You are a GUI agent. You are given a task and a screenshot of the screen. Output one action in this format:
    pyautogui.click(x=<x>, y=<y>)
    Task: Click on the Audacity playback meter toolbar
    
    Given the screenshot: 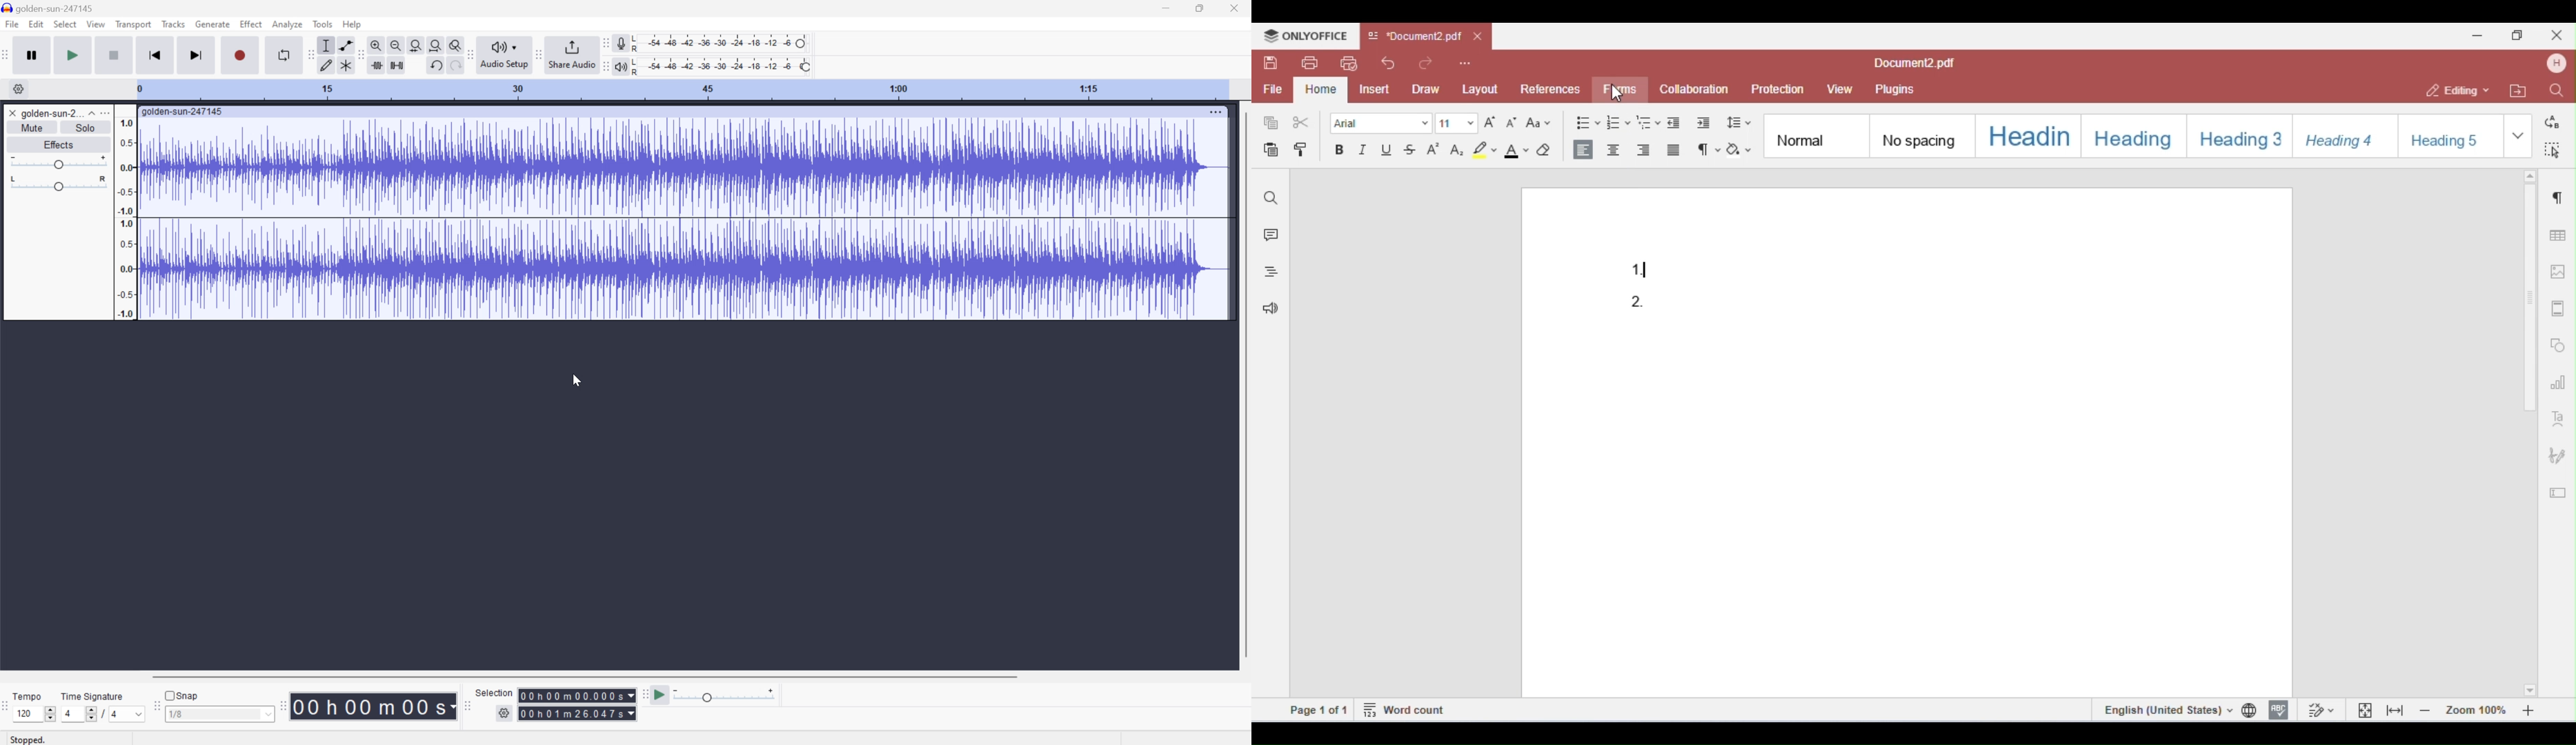 What is the action you would take?
    pyautogui.click(x=603, y=67)
    